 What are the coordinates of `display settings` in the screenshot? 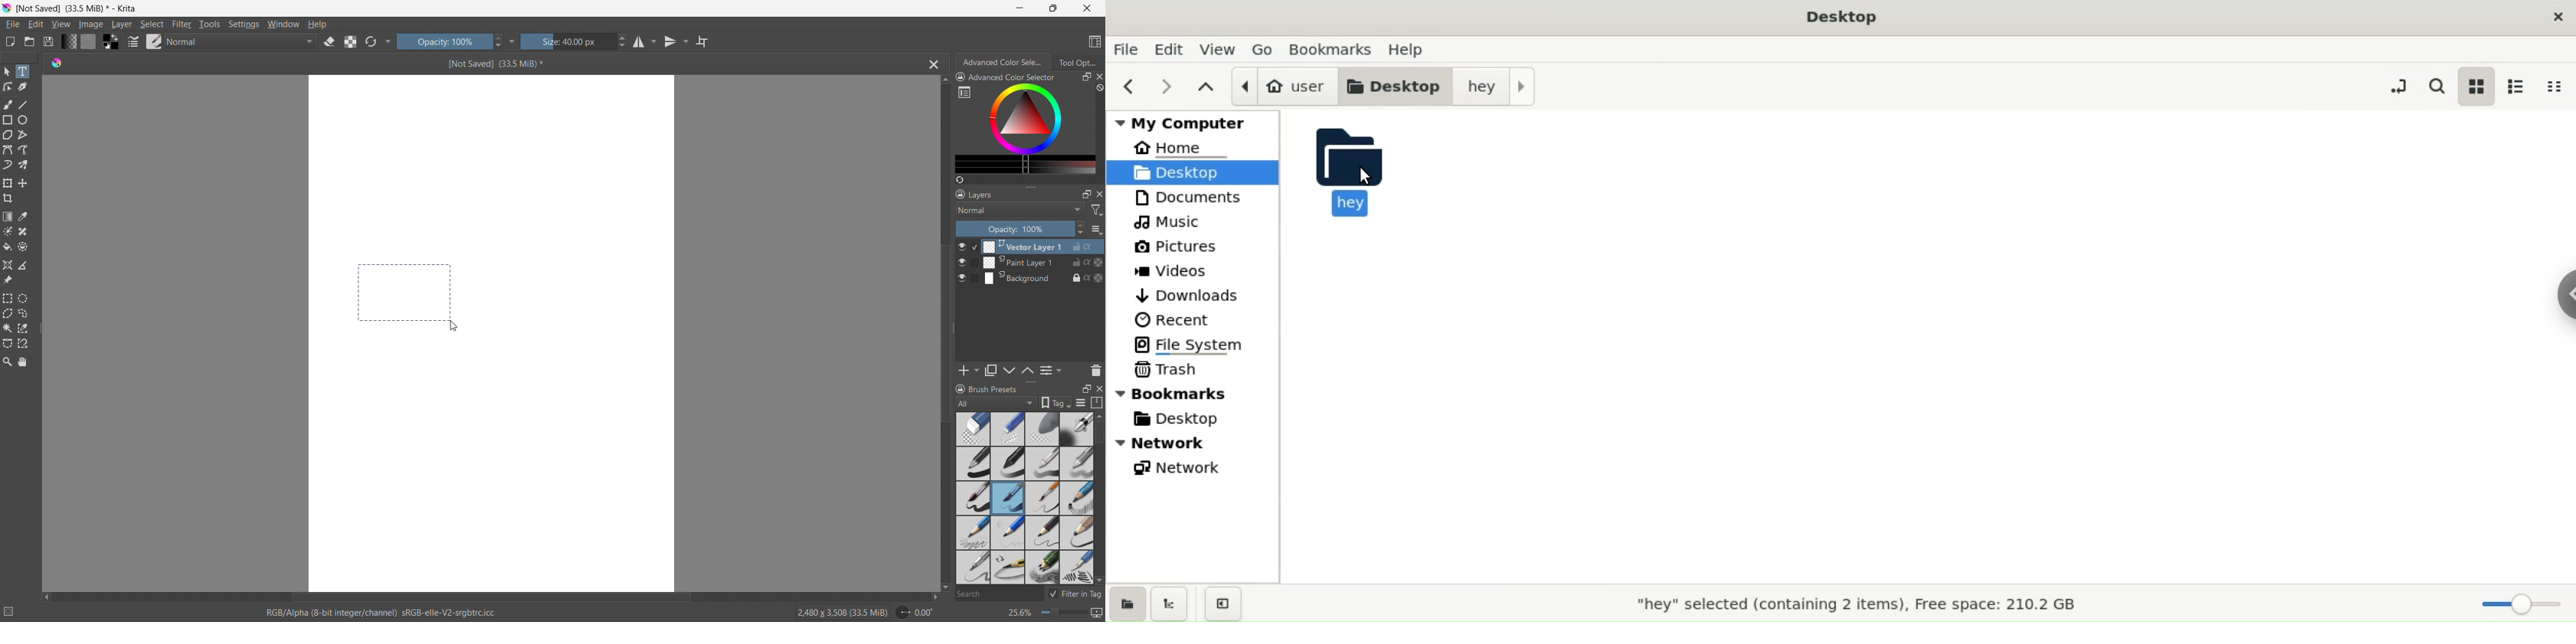 It's located at (1081, 403).